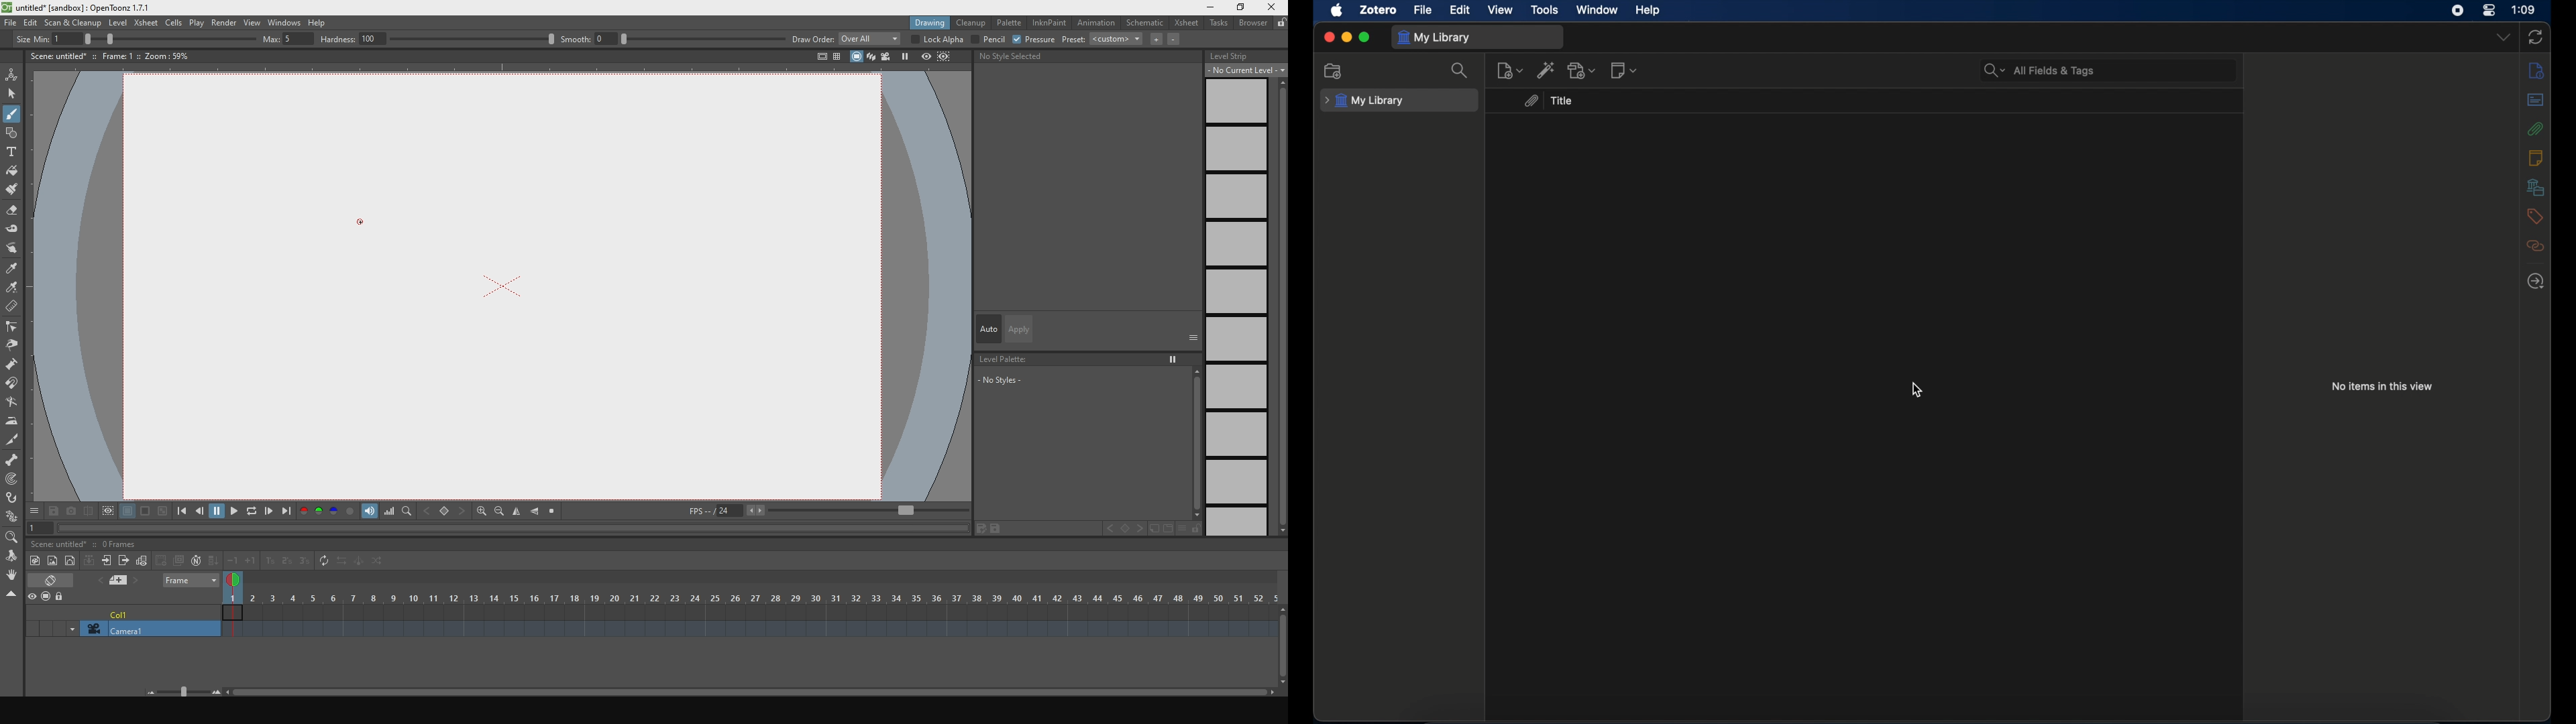 This screenshot has height=728, width=2576. I want to click on title, so click(1564, 101).